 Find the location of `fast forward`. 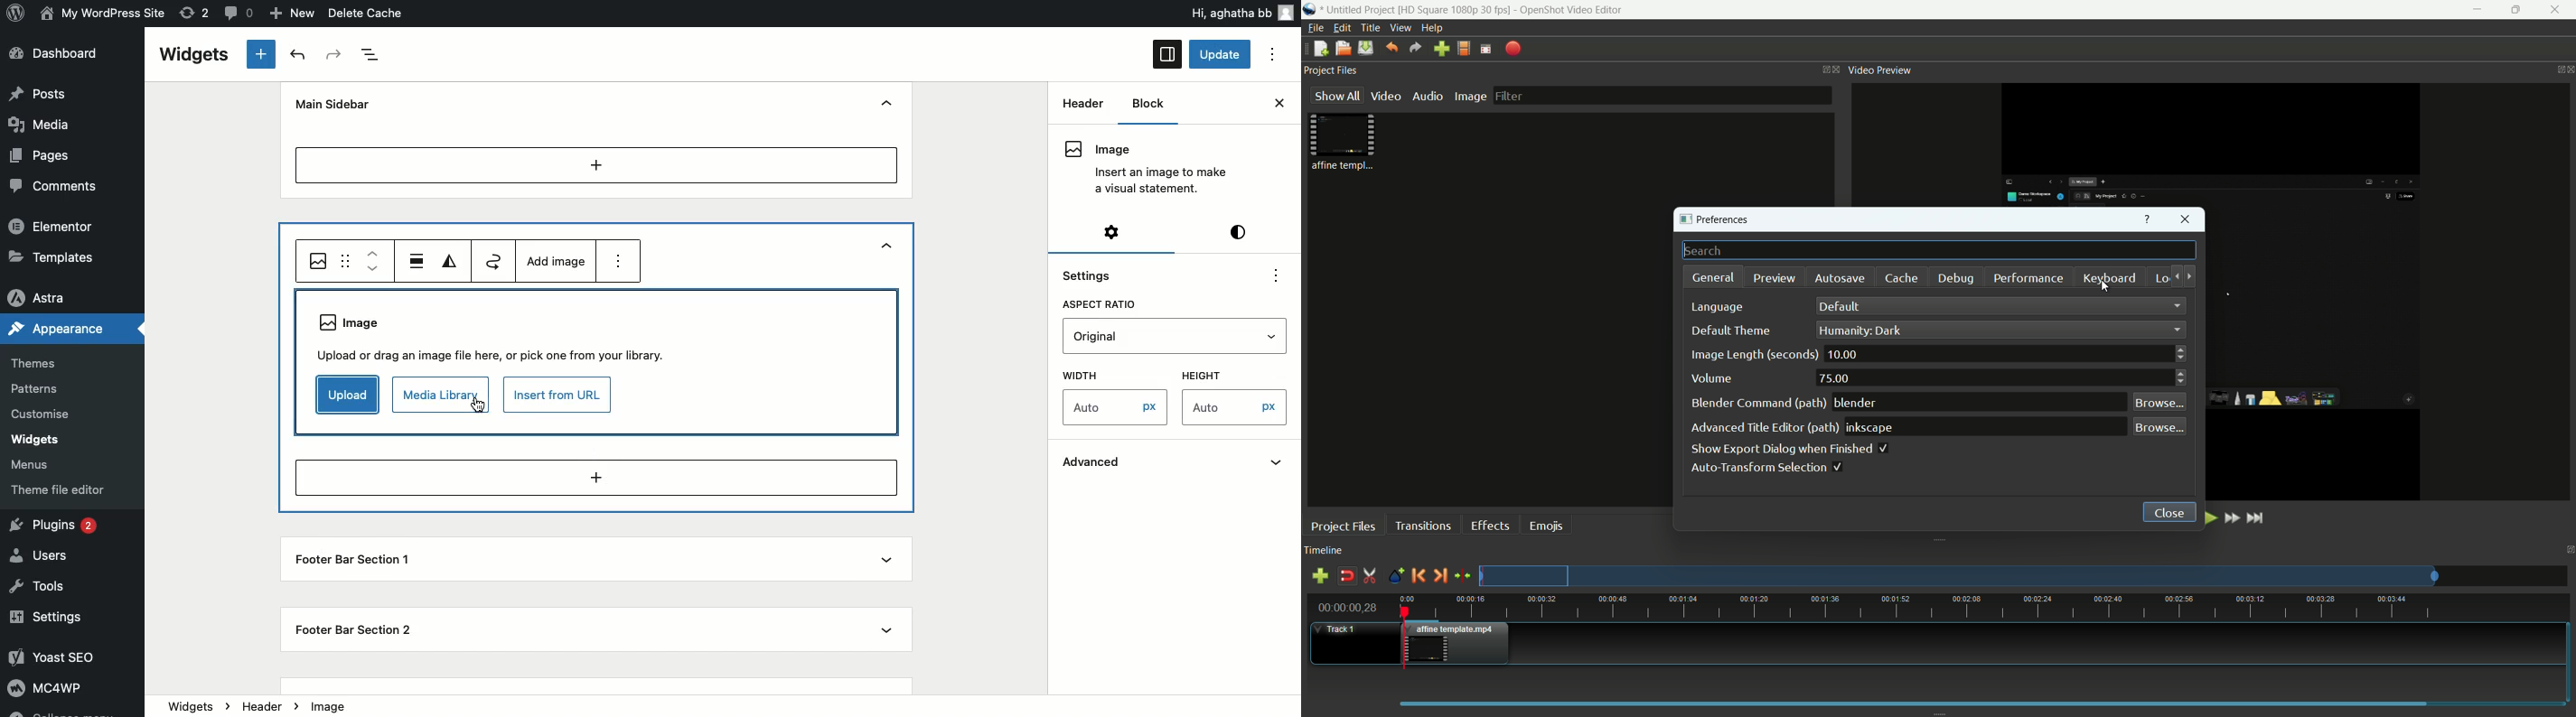

fast forward is located at coordinates (2234, 518).